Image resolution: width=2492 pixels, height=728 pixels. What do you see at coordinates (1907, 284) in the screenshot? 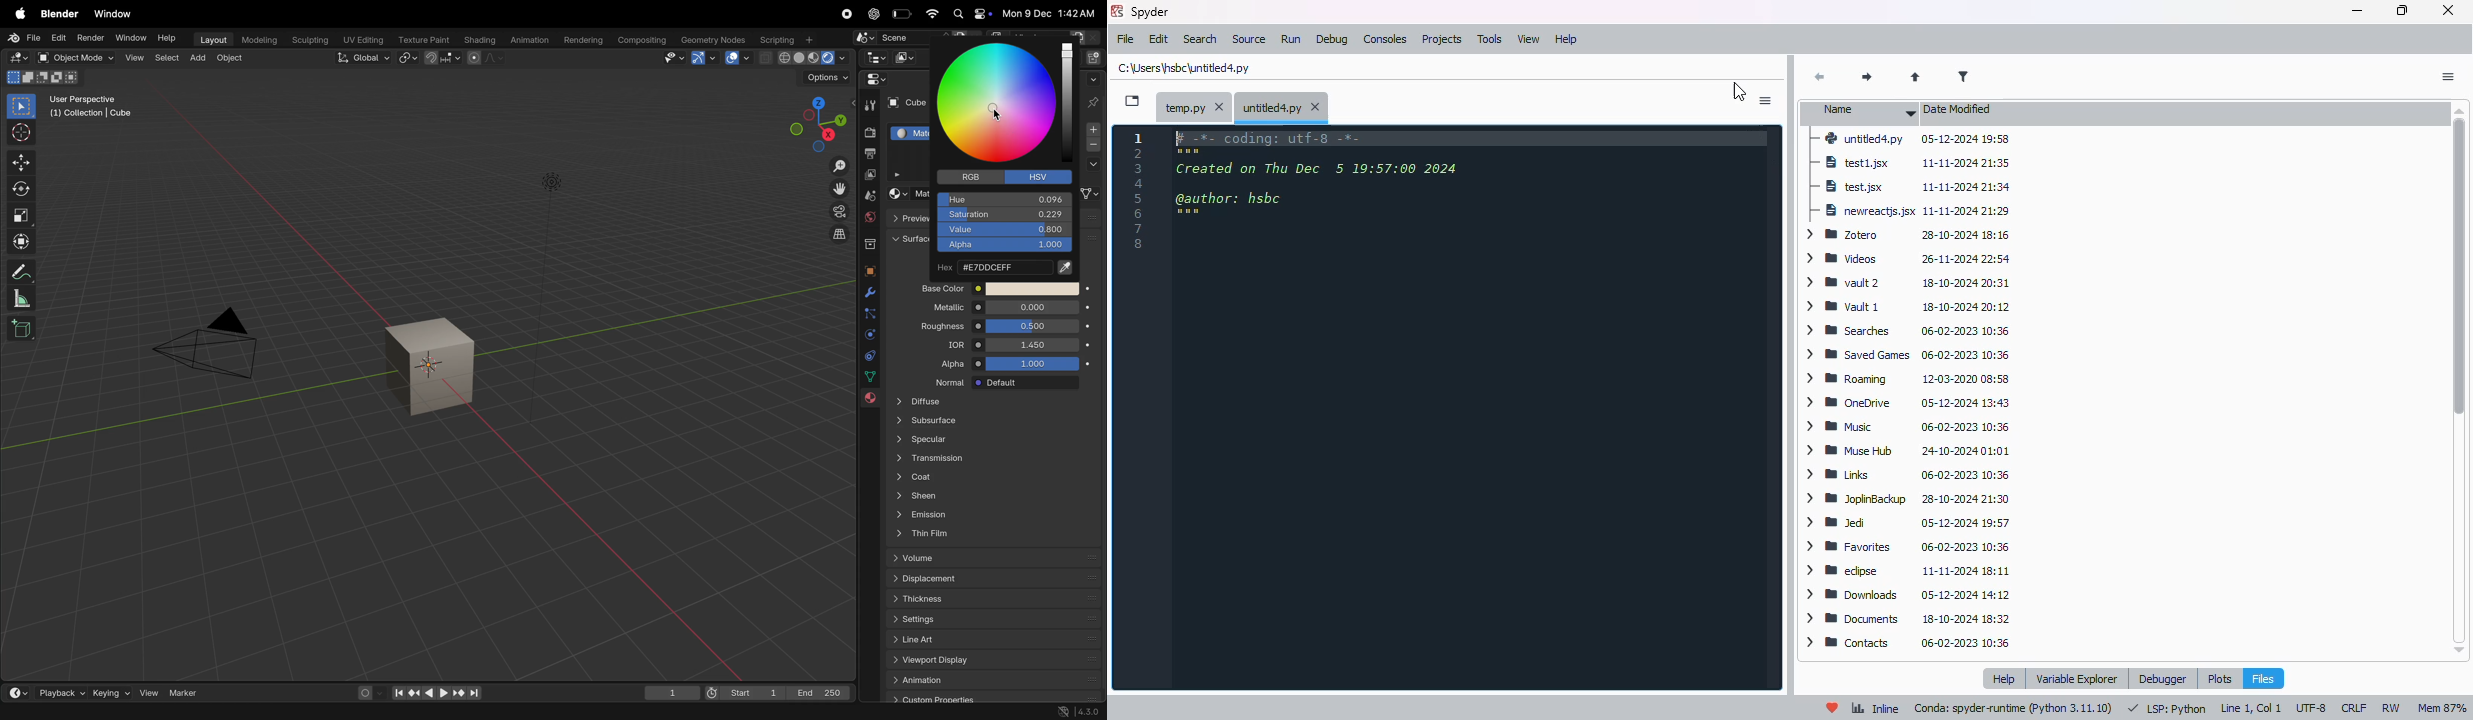
I see `Zotero` at bounding box center [1907, 284].